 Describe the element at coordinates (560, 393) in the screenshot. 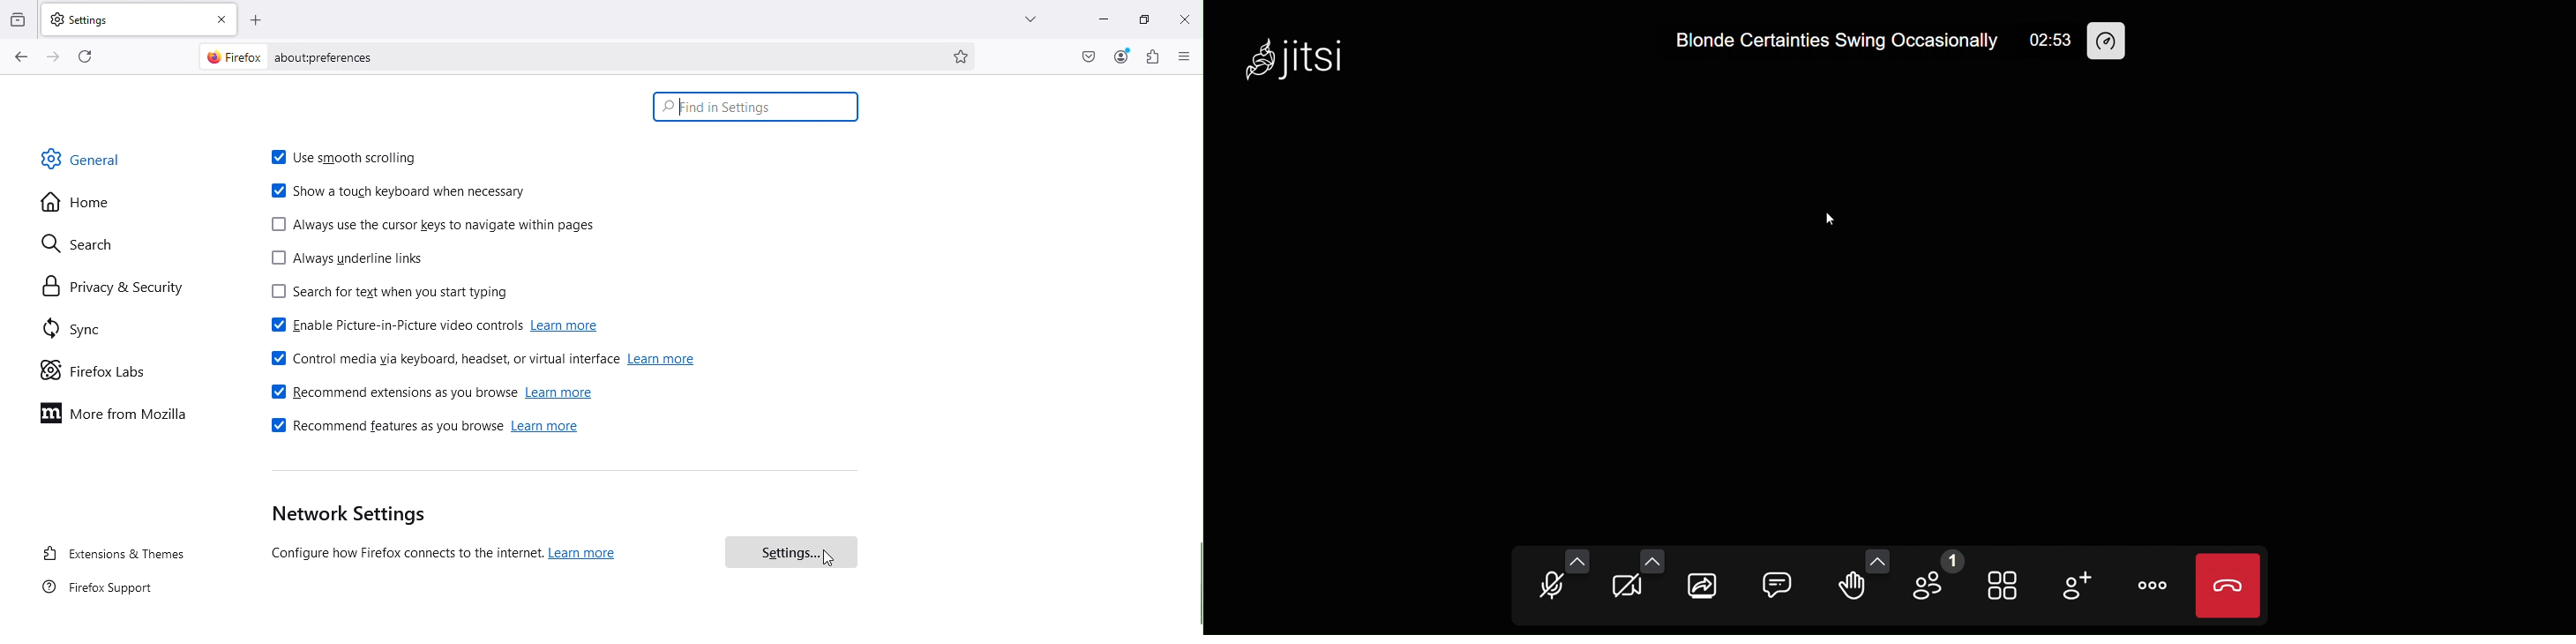

I see `learn more` at that location.